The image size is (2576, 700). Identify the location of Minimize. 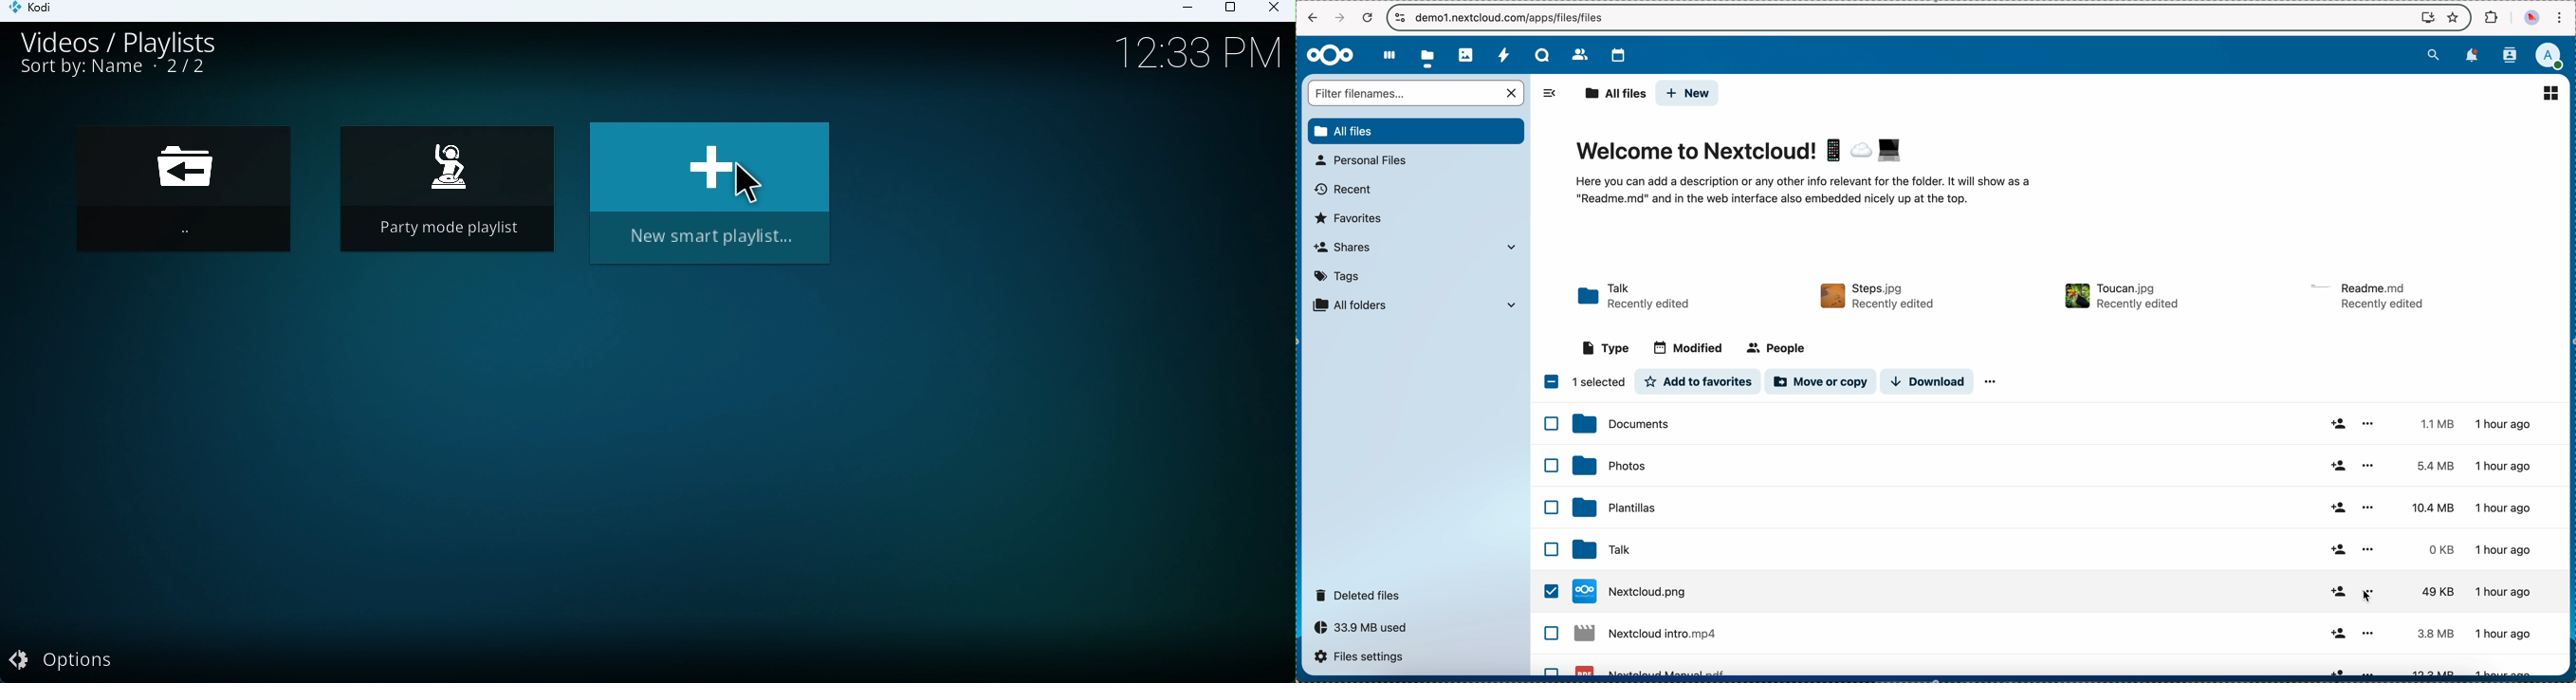
(1190, 10).